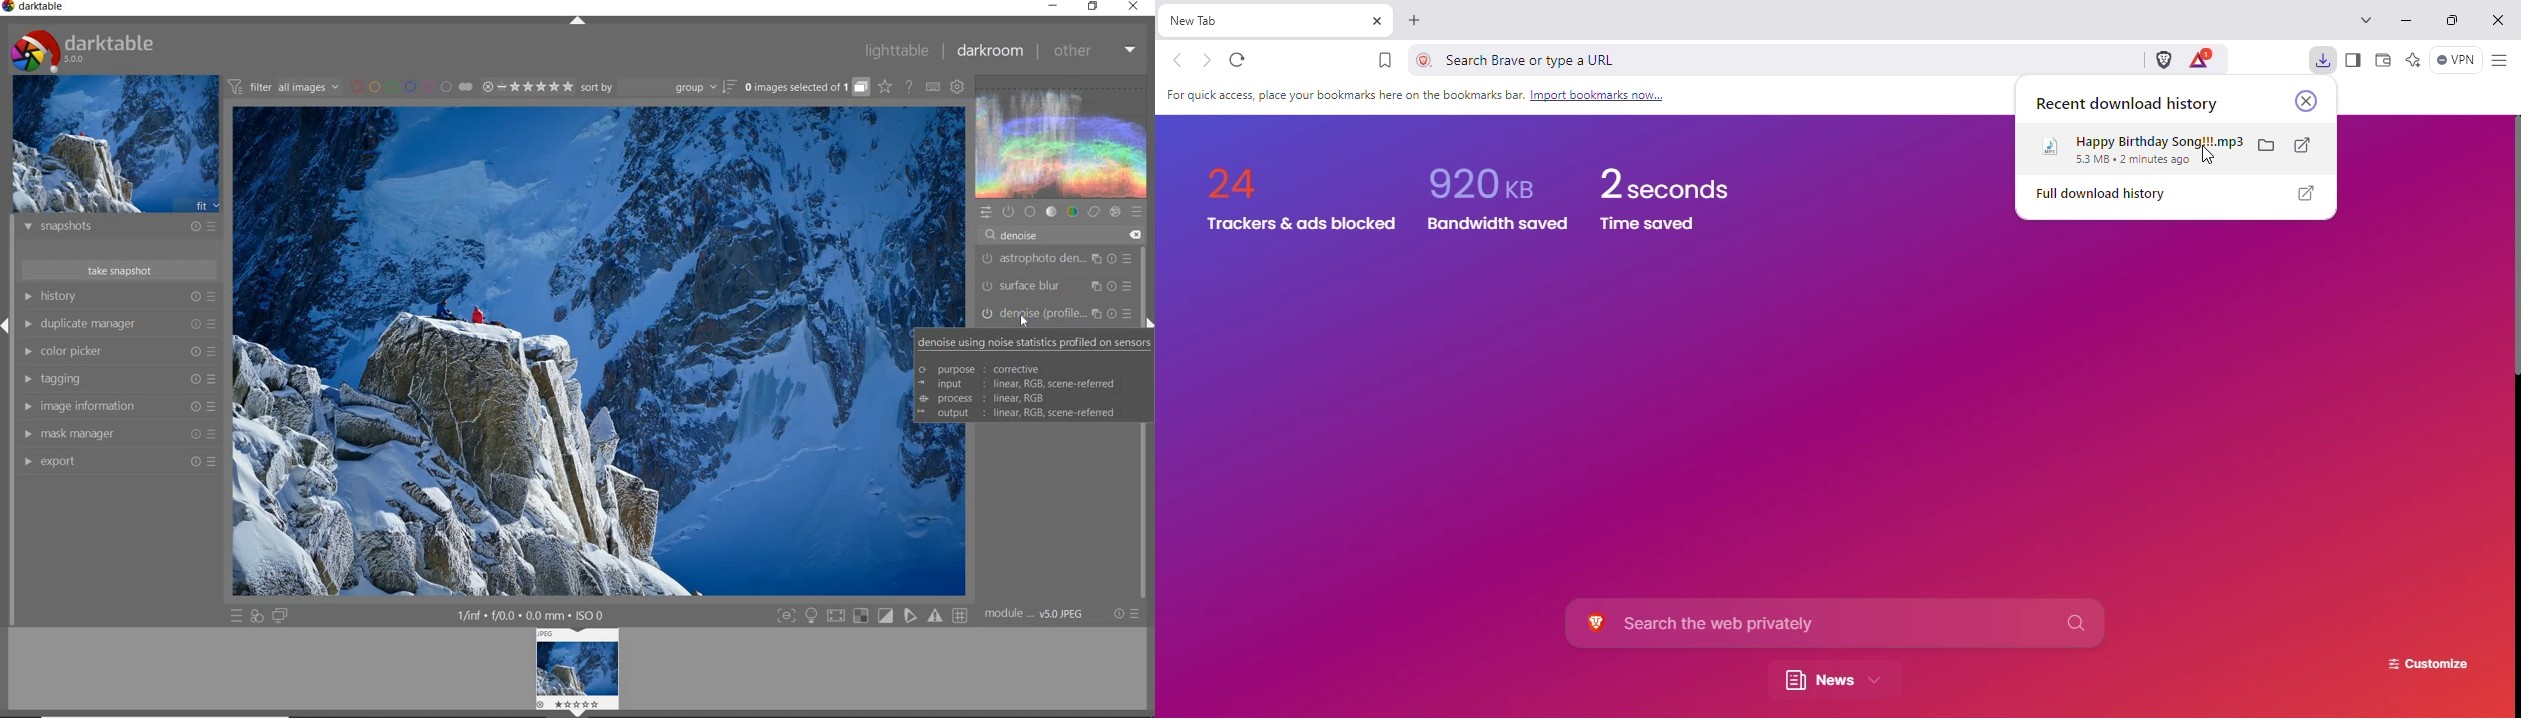 This screenshot has width=2548, height=728. I want to click on Toggle modes, so click(872, 614).